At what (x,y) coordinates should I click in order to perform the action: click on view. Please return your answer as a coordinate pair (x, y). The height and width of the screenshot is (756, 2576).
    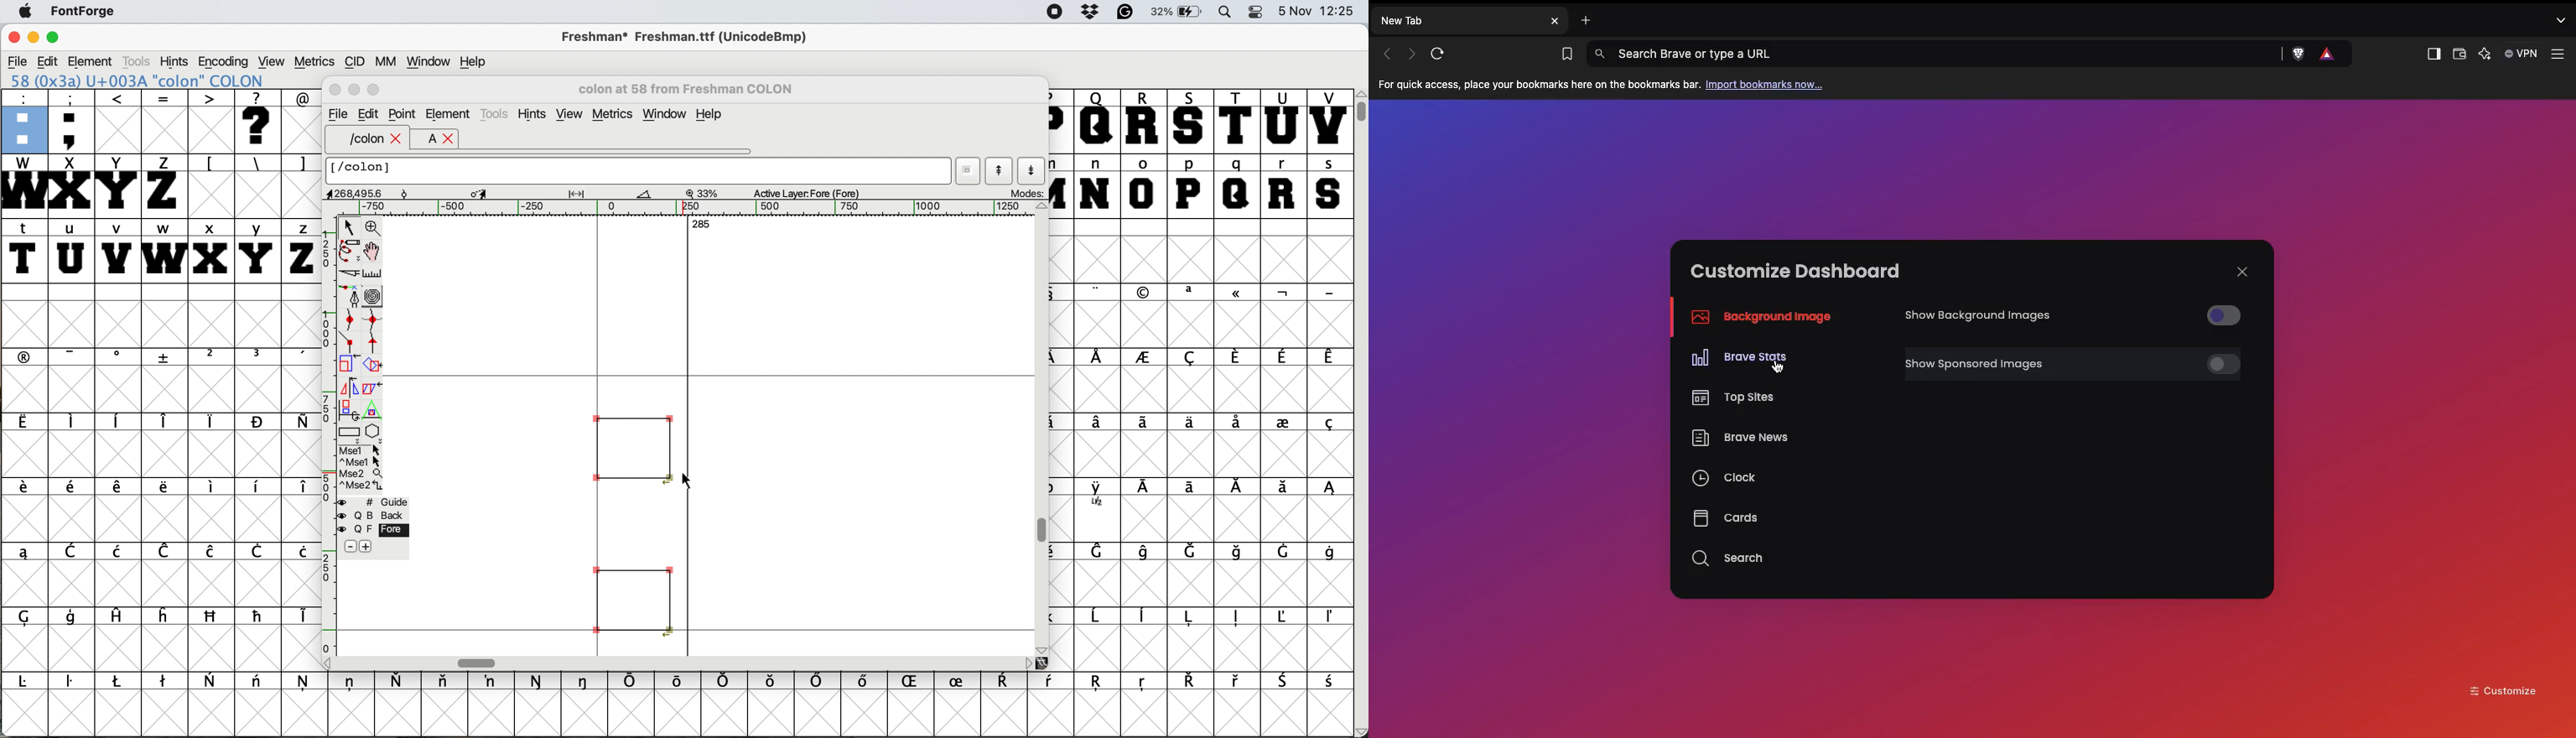
    Looking at the image, I should click on (273, 60).